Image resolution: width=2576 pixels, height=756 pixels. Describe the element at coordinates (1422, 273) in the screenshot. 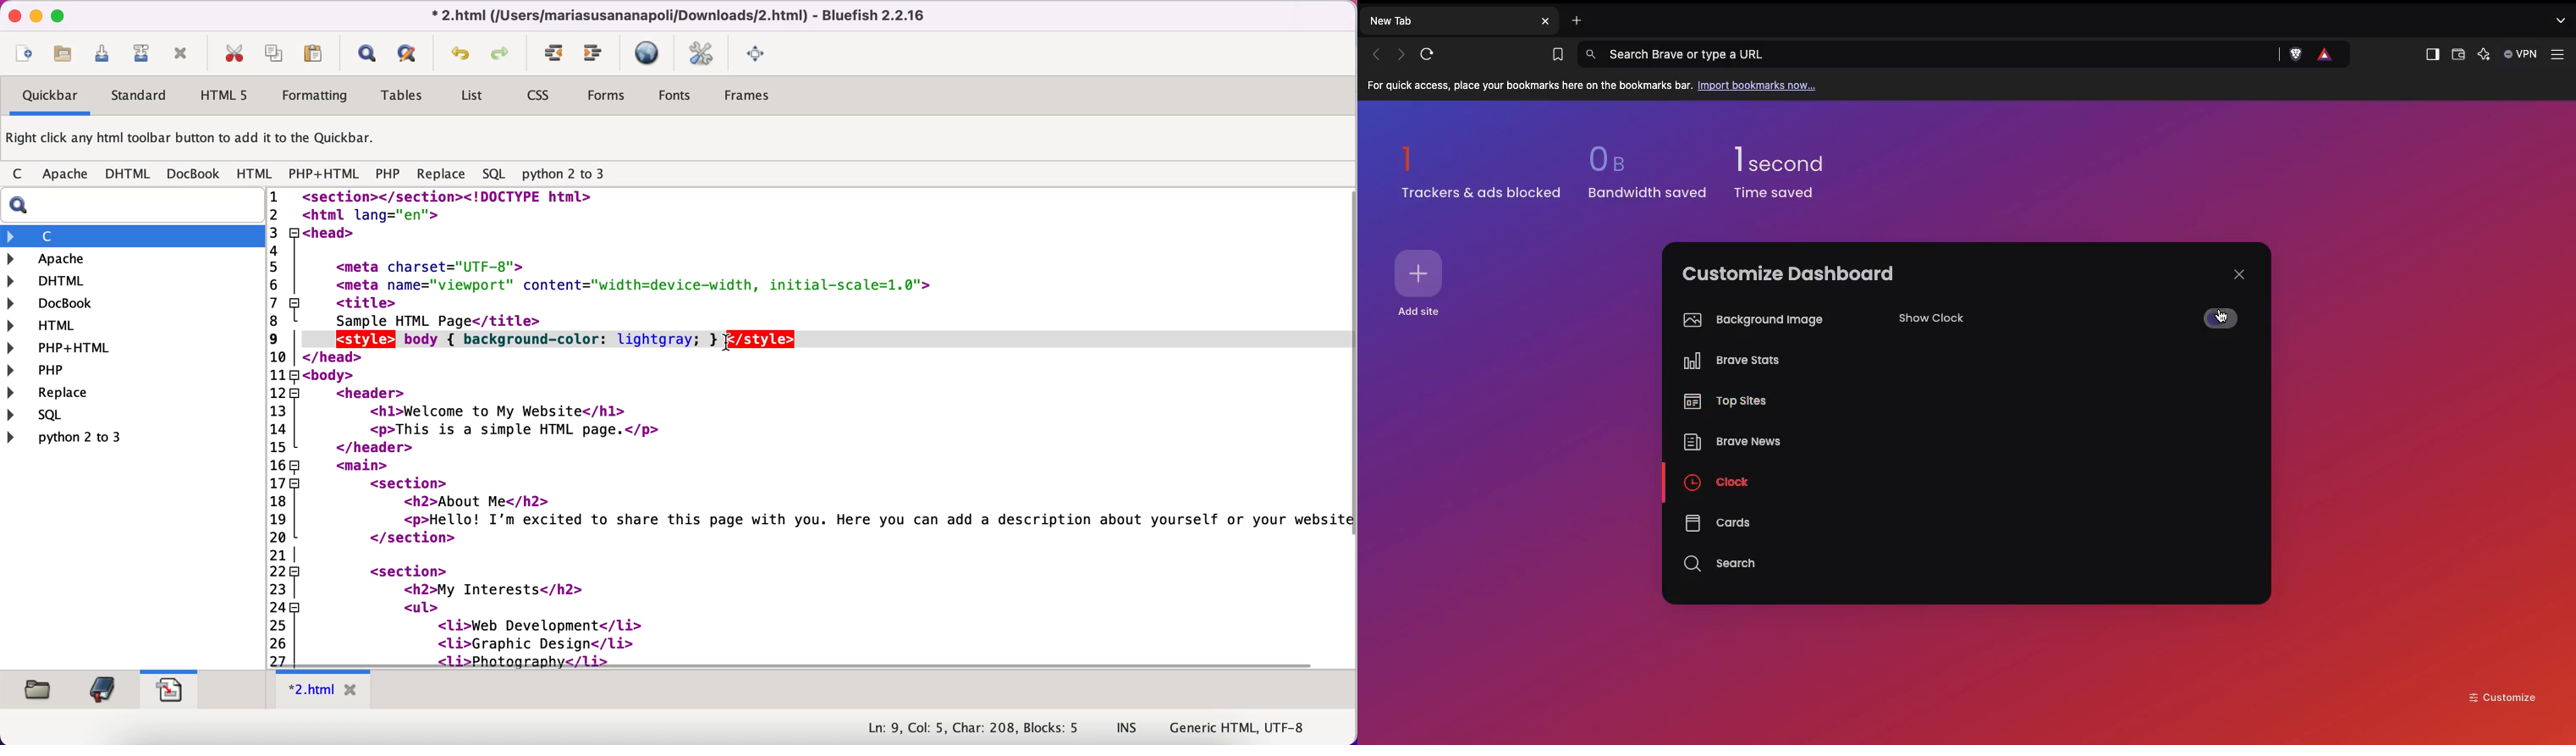

I see `Add site` at that location.